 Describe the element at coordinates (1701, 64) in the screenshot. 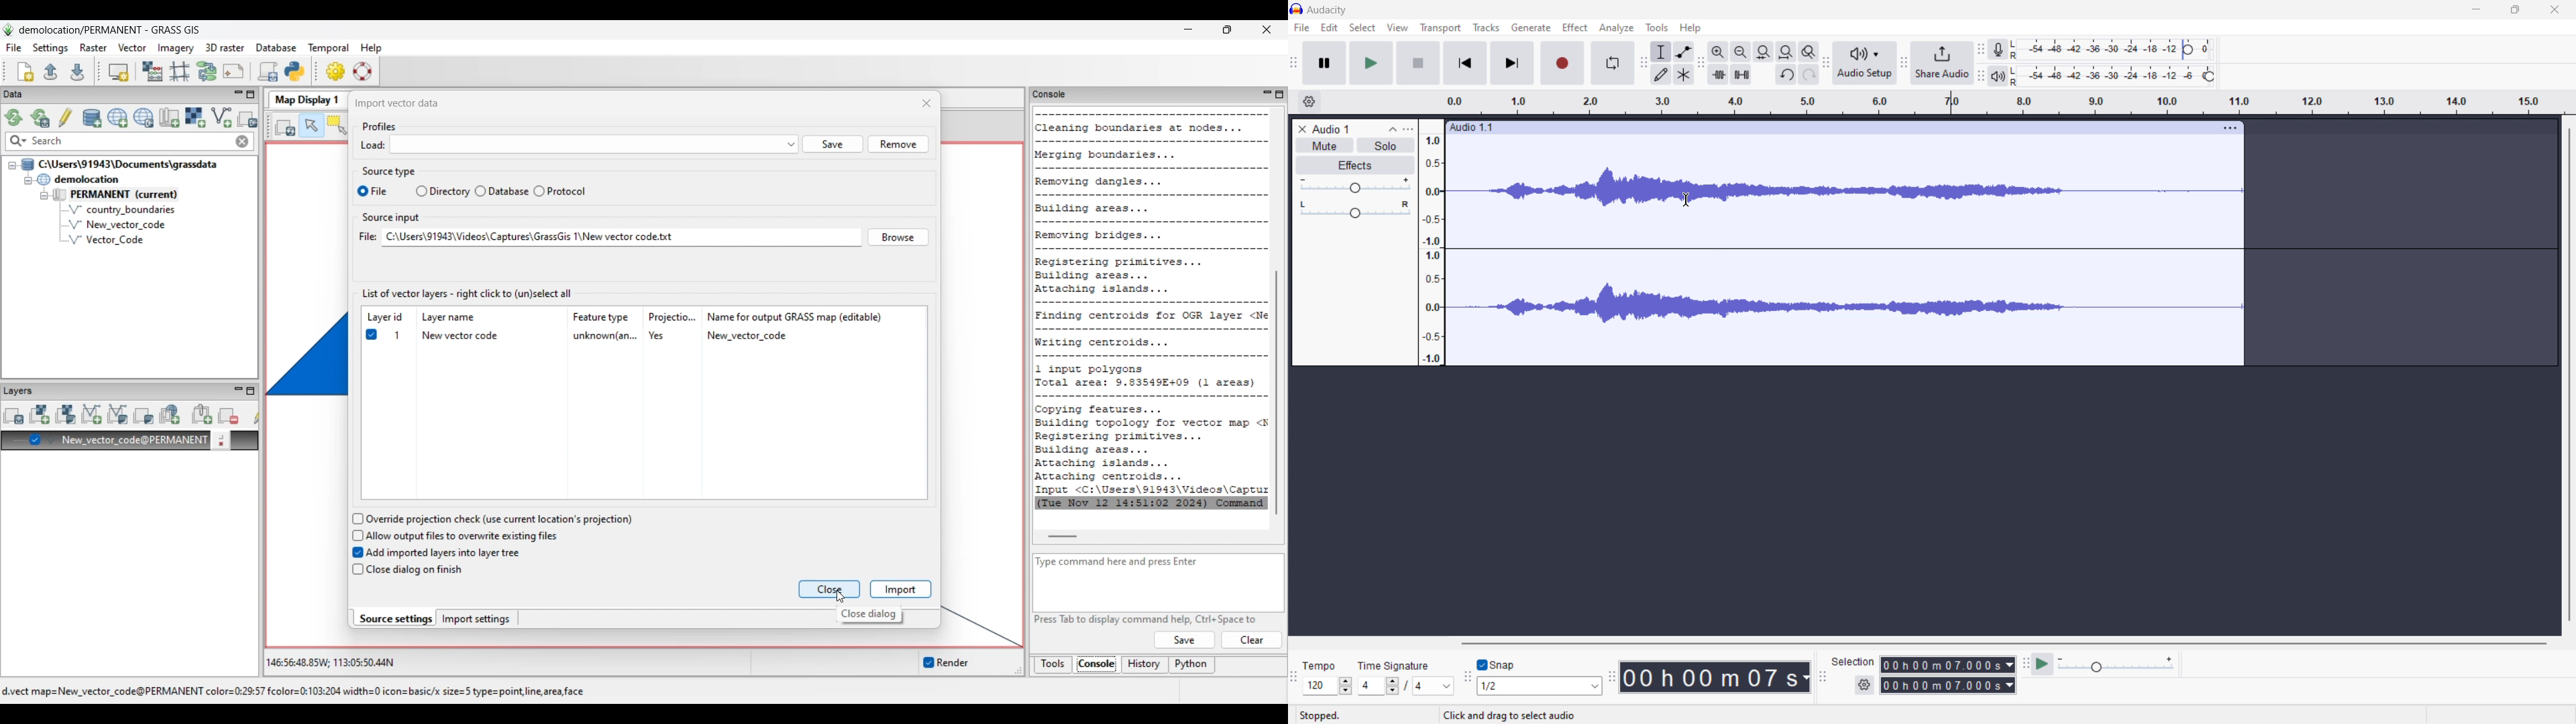

I see `edit toolbar` at that location.